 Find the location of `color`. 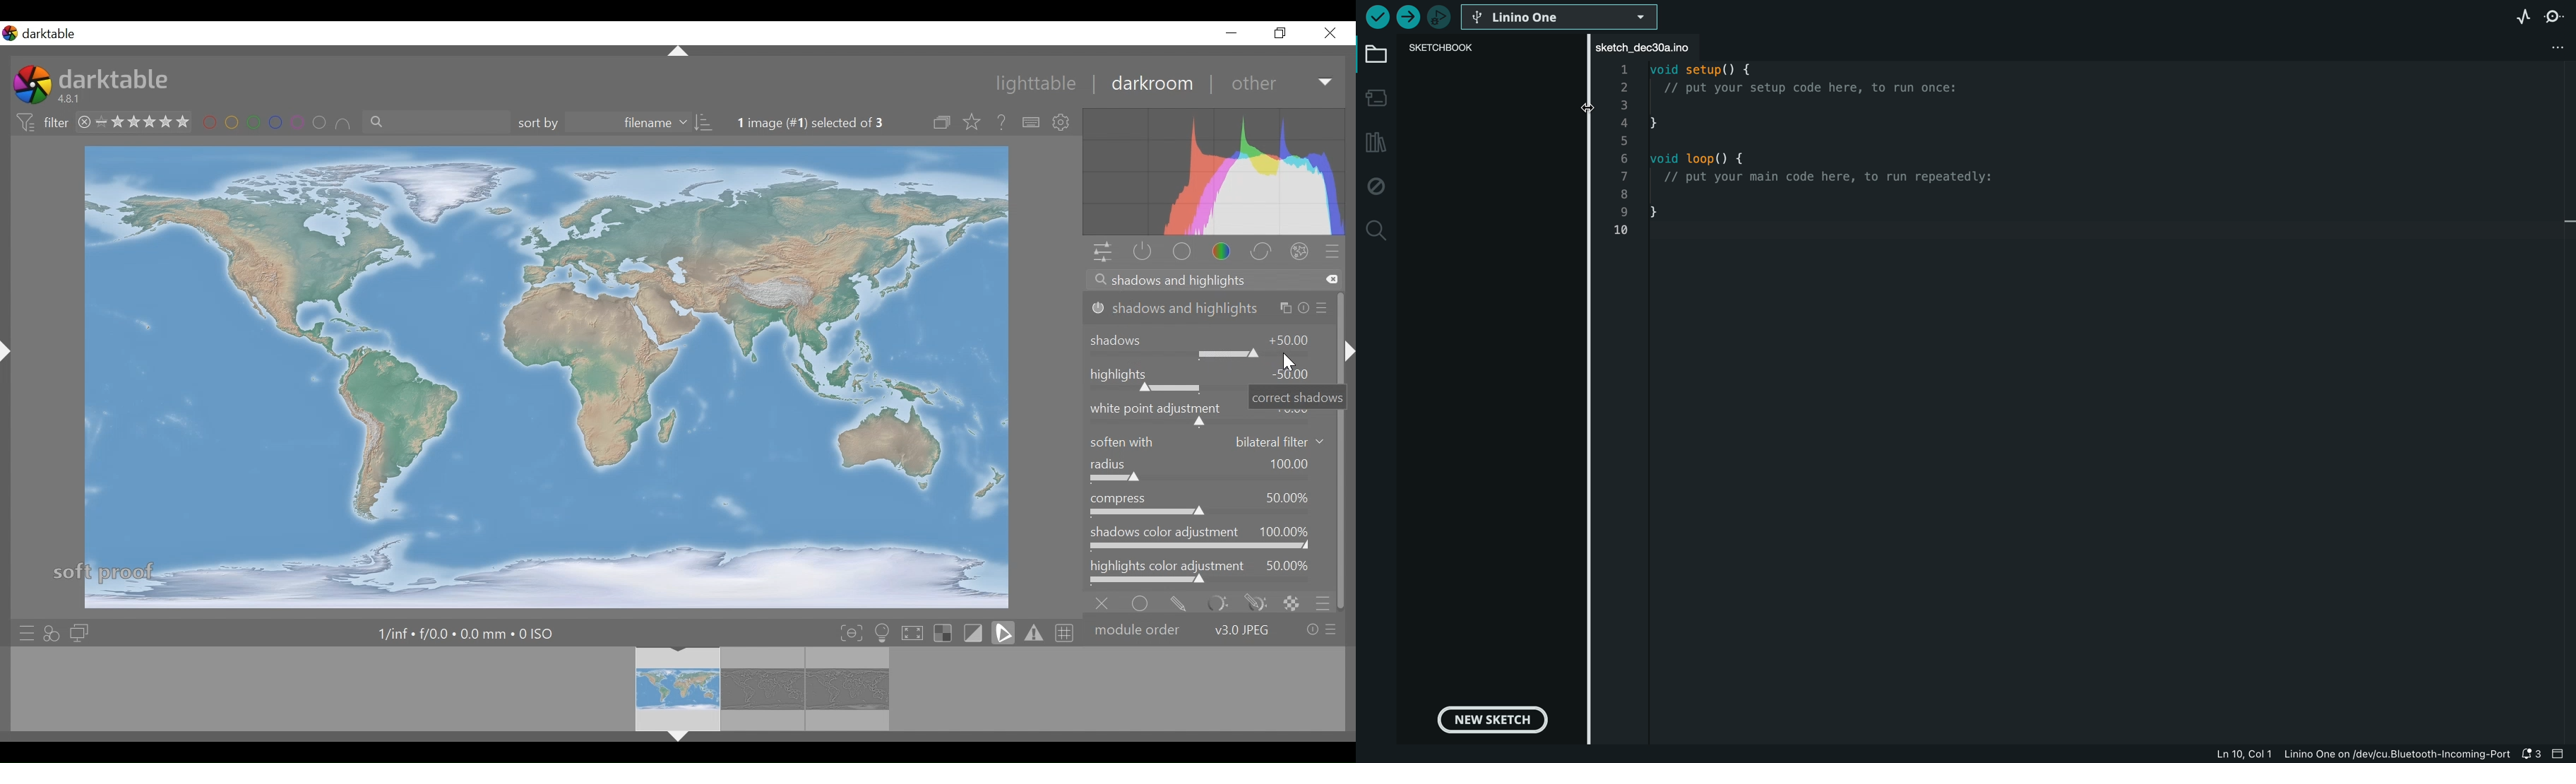

color is located at coordinates (1222, 252).